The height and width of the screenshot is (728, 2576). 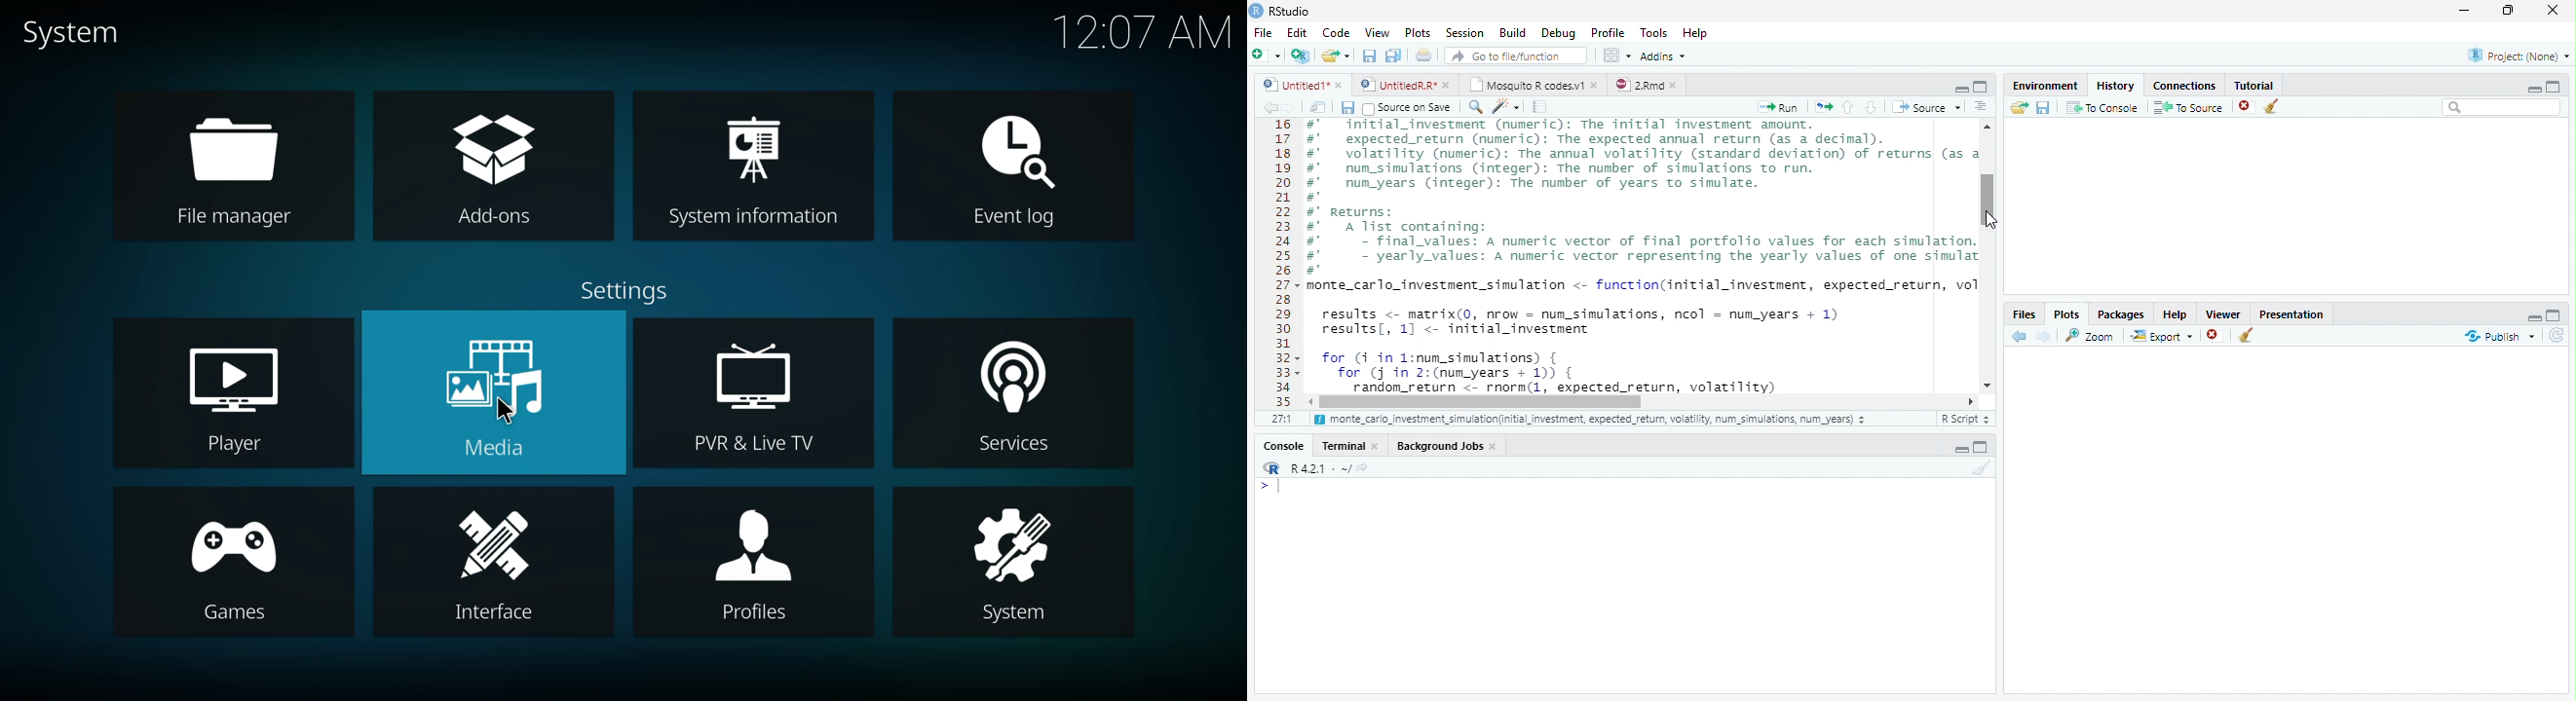 I want to click on Edit, so click(x=1296, y=31).